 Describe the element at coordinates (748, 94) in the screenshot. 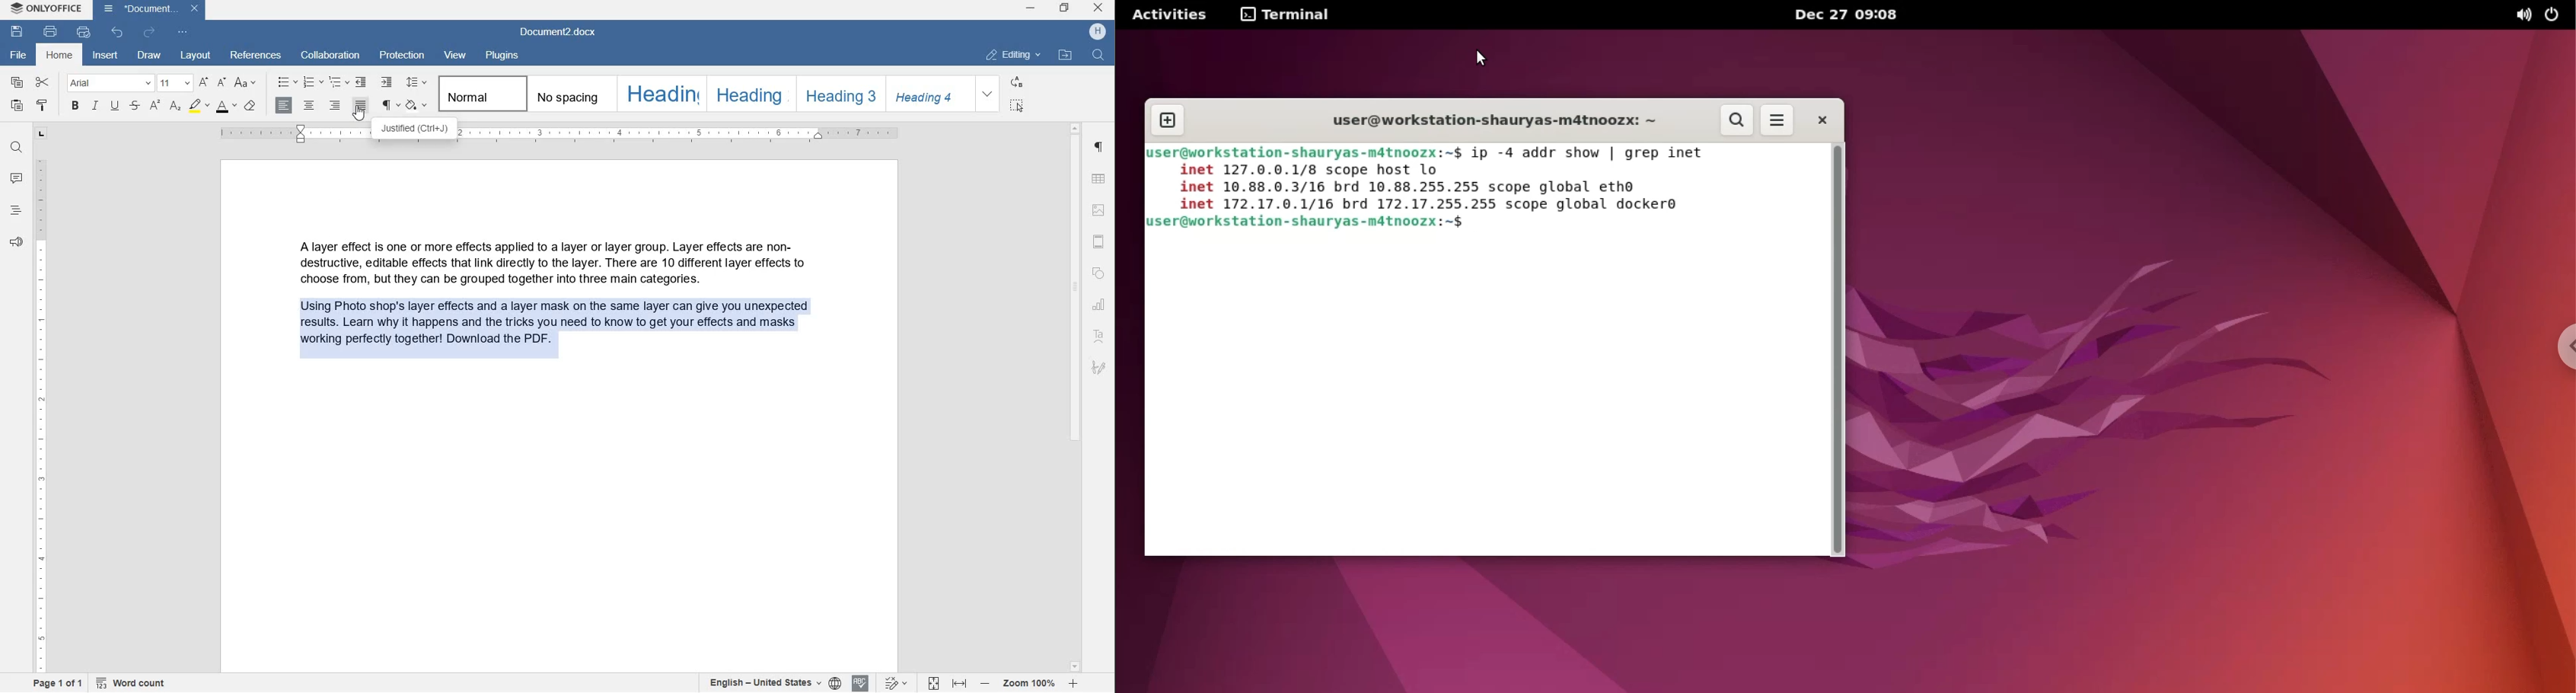

I see `HEADING ` at that location.